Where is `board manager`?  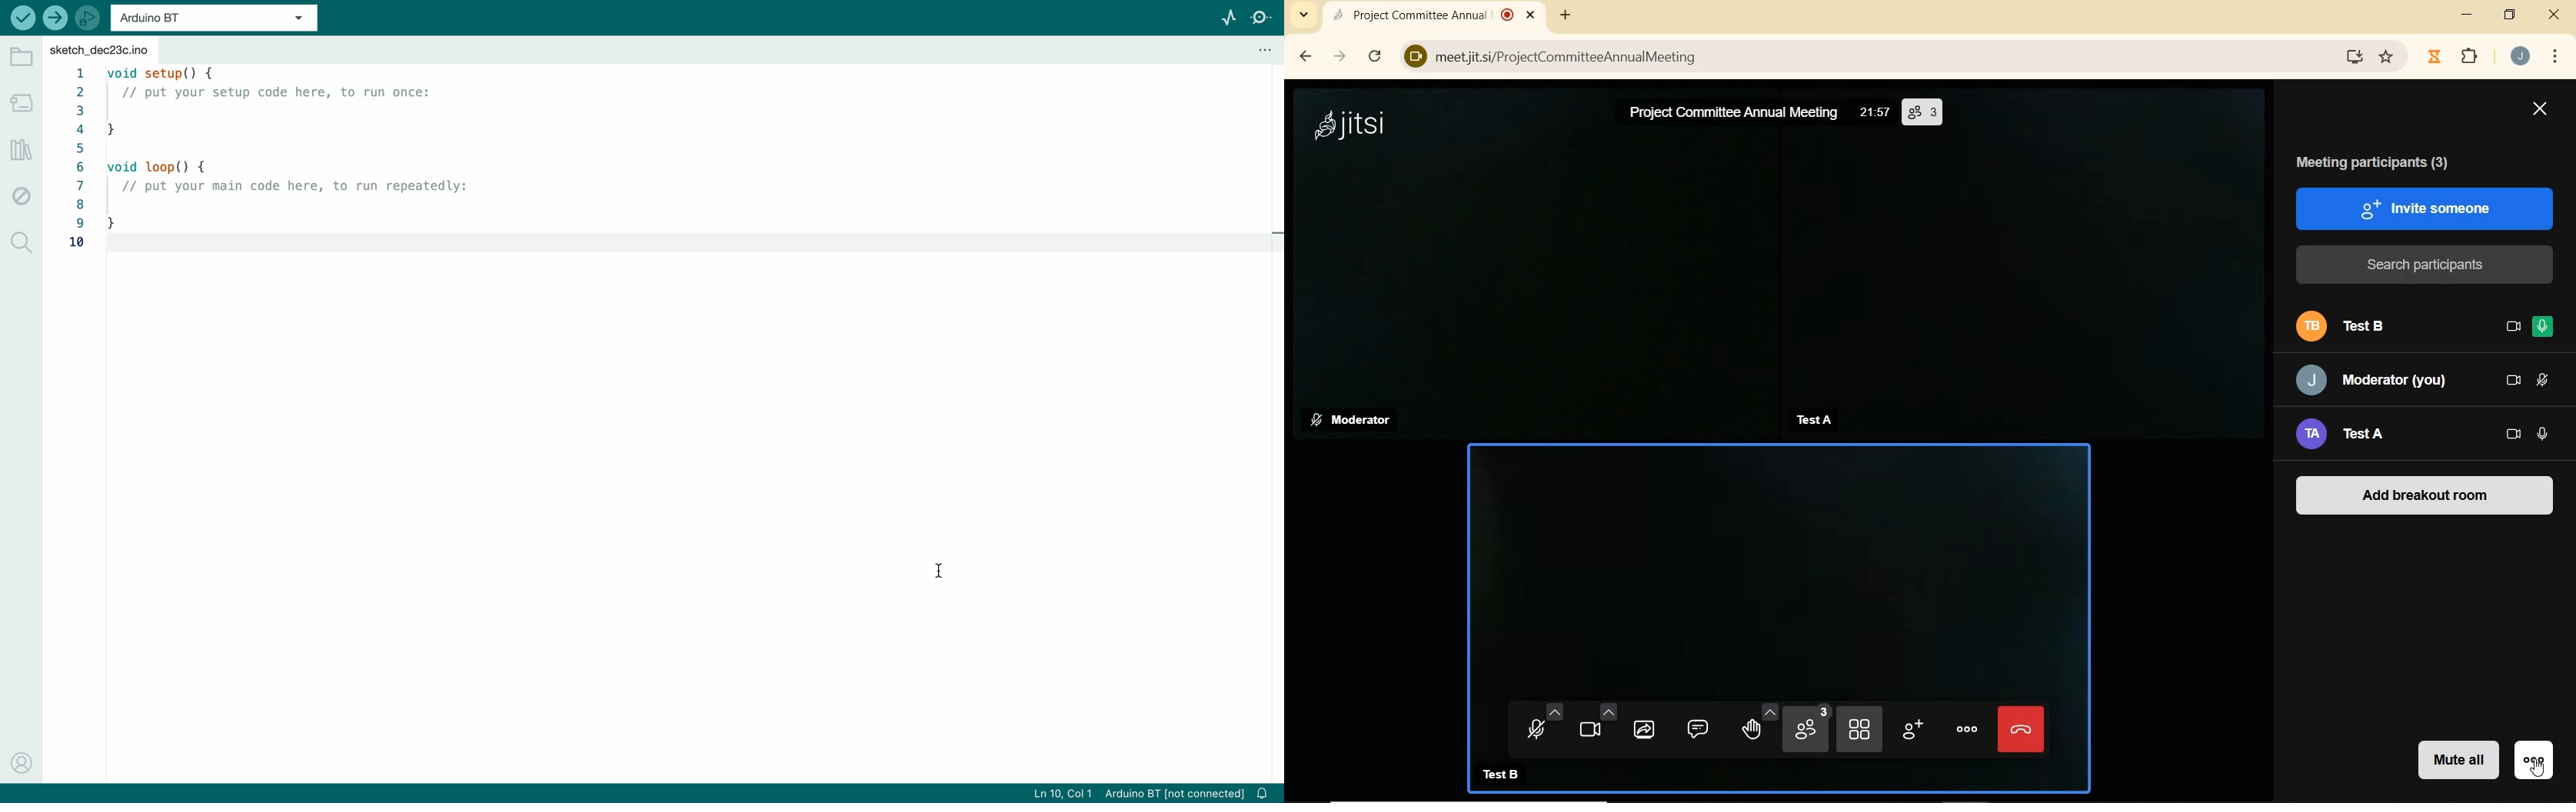 board manager is located at coordinates (23, 103).